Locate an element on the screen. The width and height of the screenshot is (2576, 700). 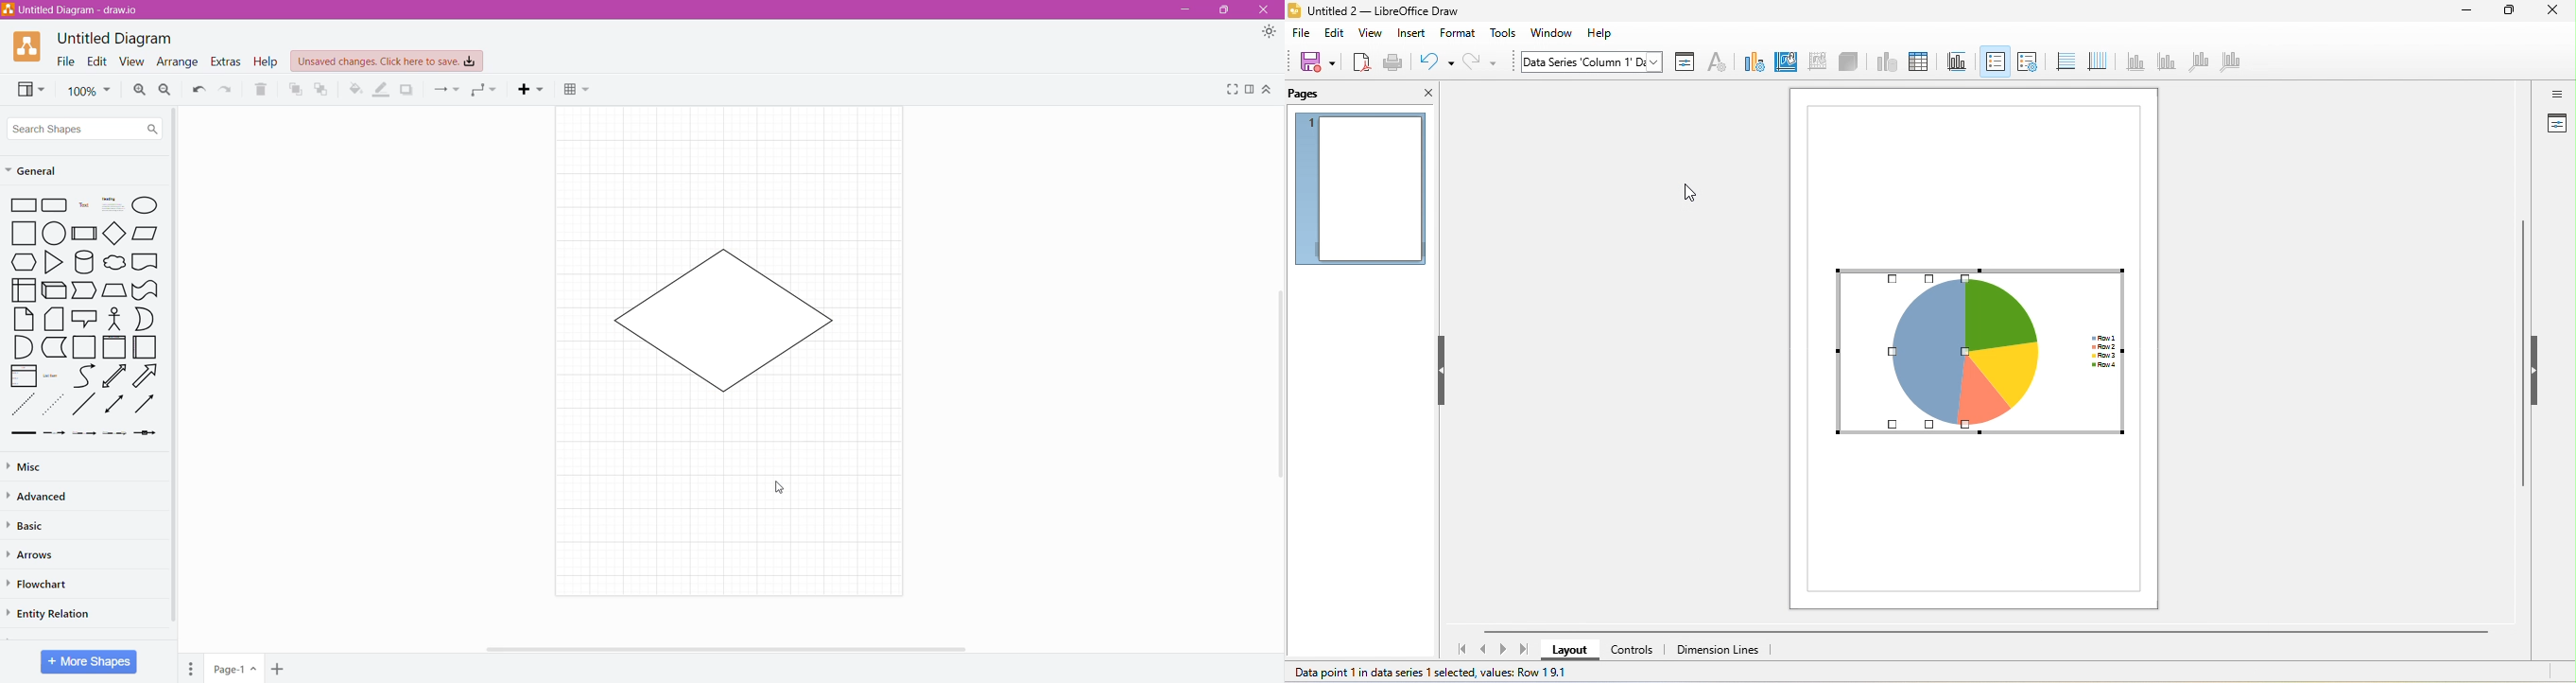
Insert Page is located at coordinates (277, 670).